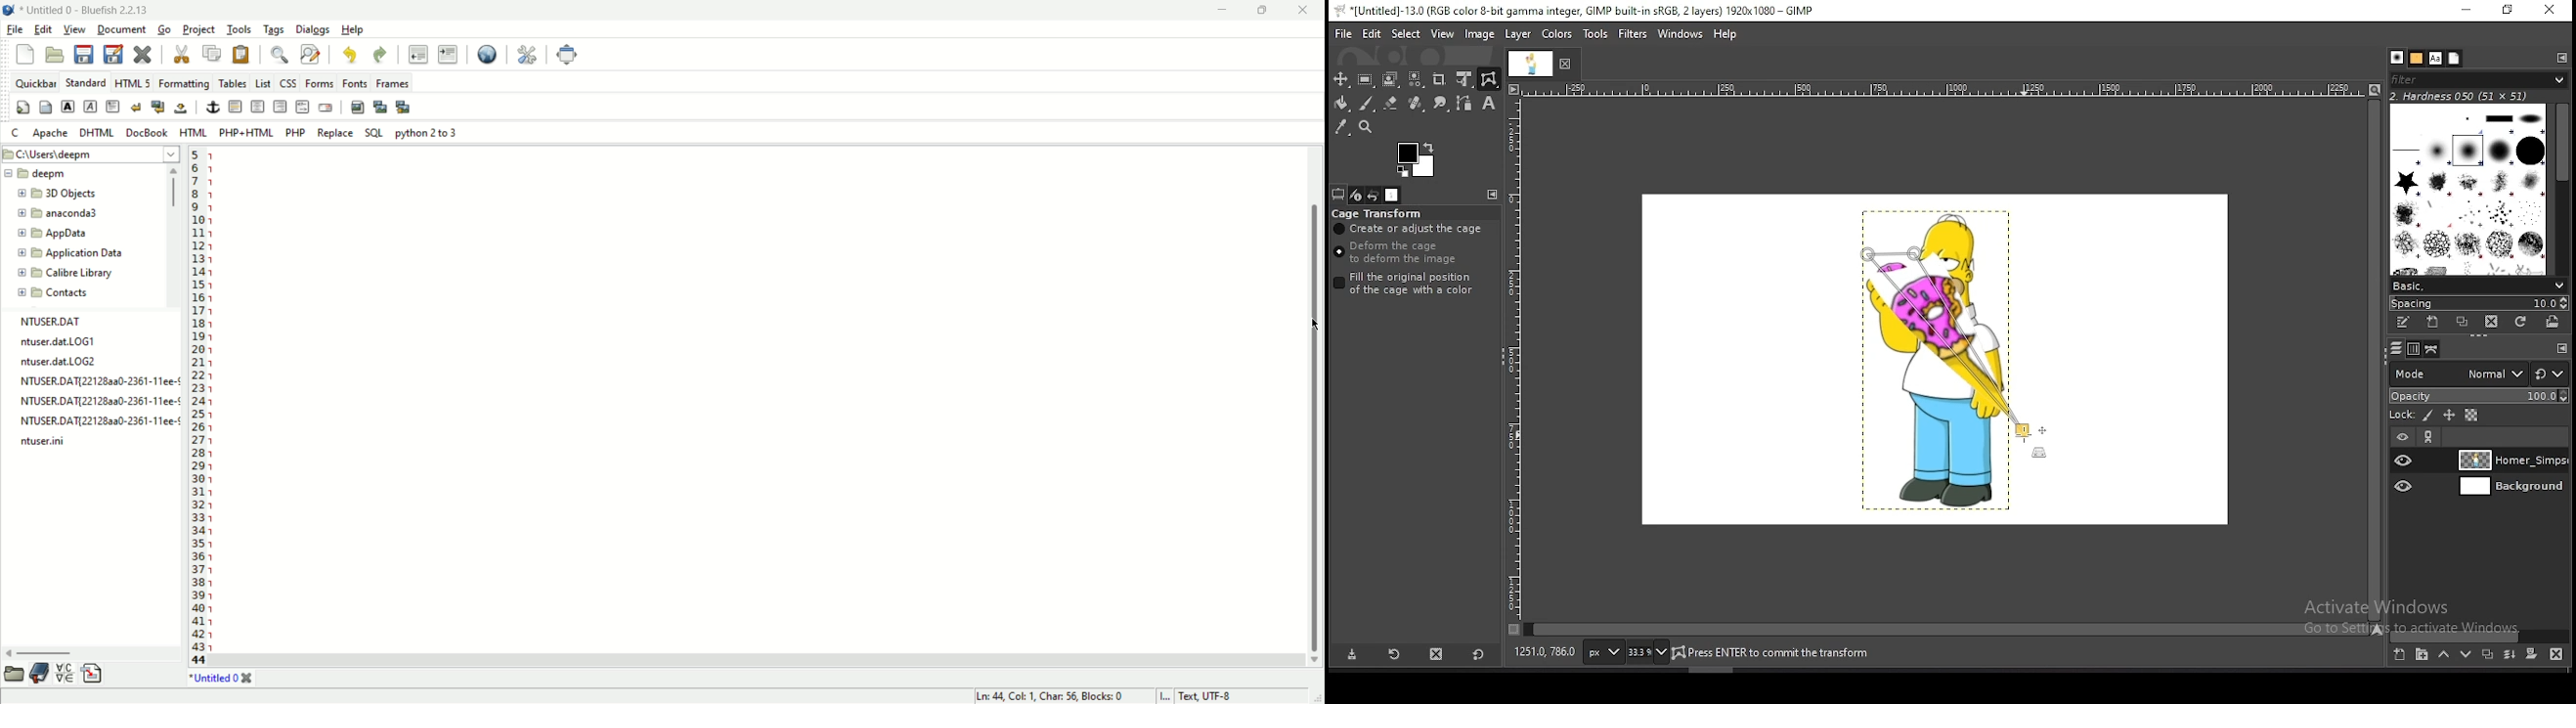  I want to click on Python 2 to 3, so click(427, 133).